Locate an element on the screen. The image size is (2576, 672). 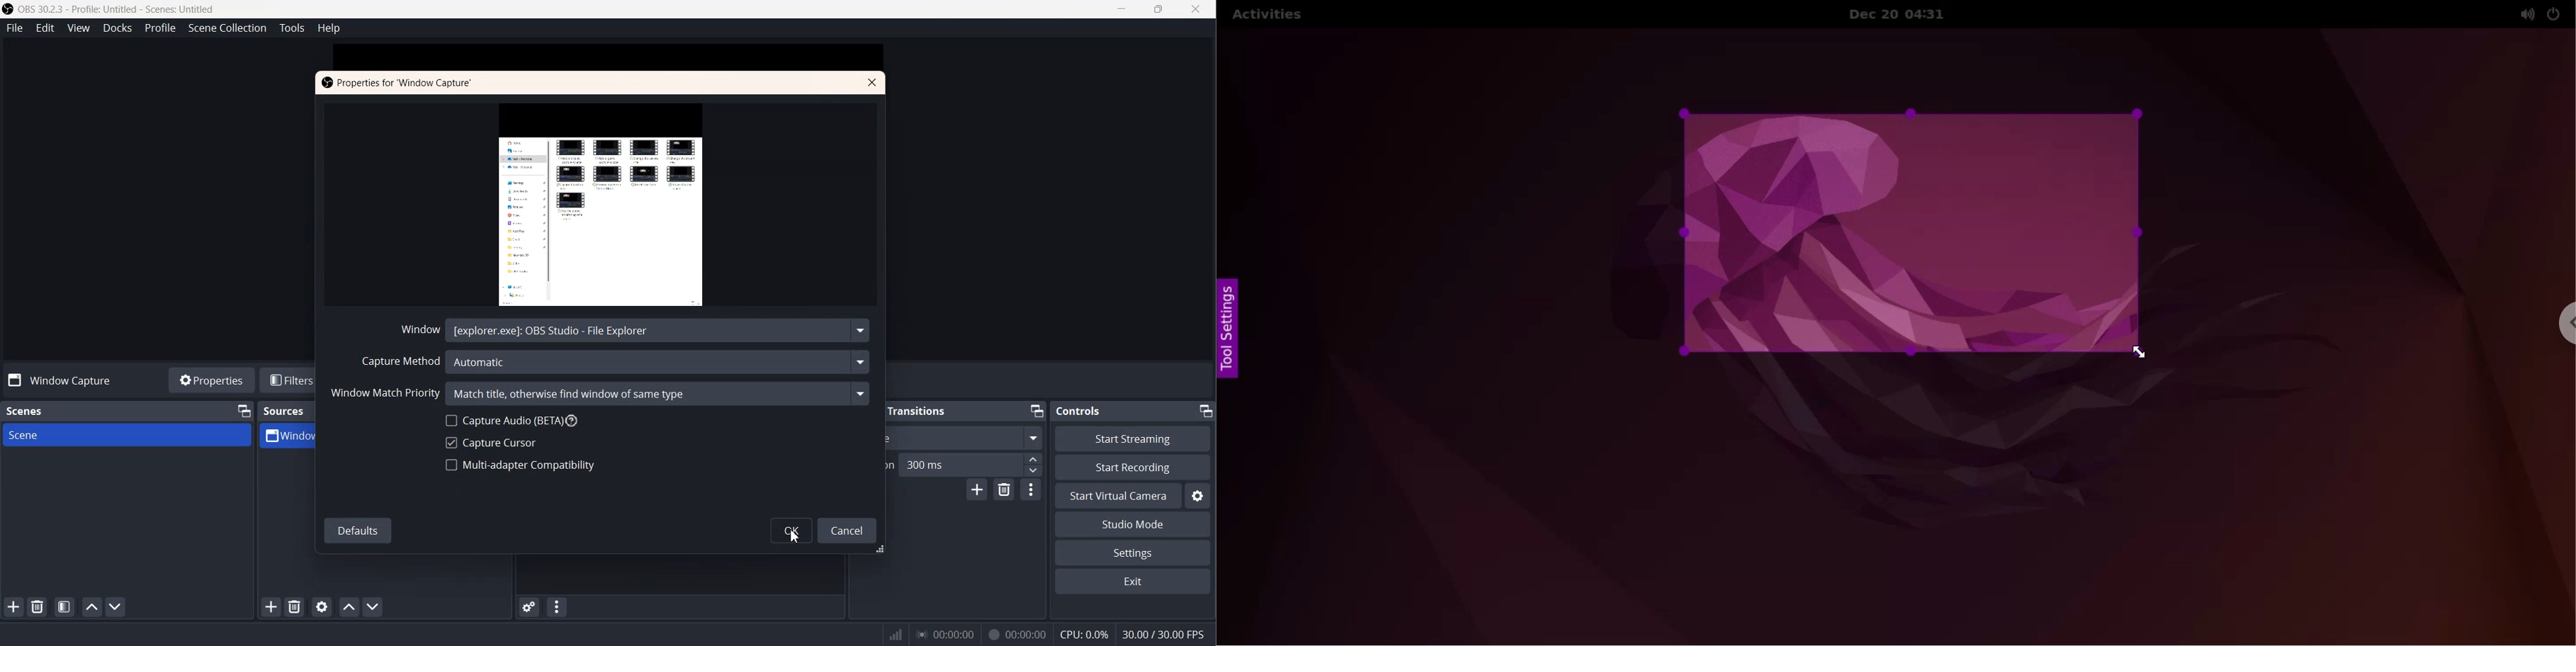
Automatic is located at coordinates (663, 361).